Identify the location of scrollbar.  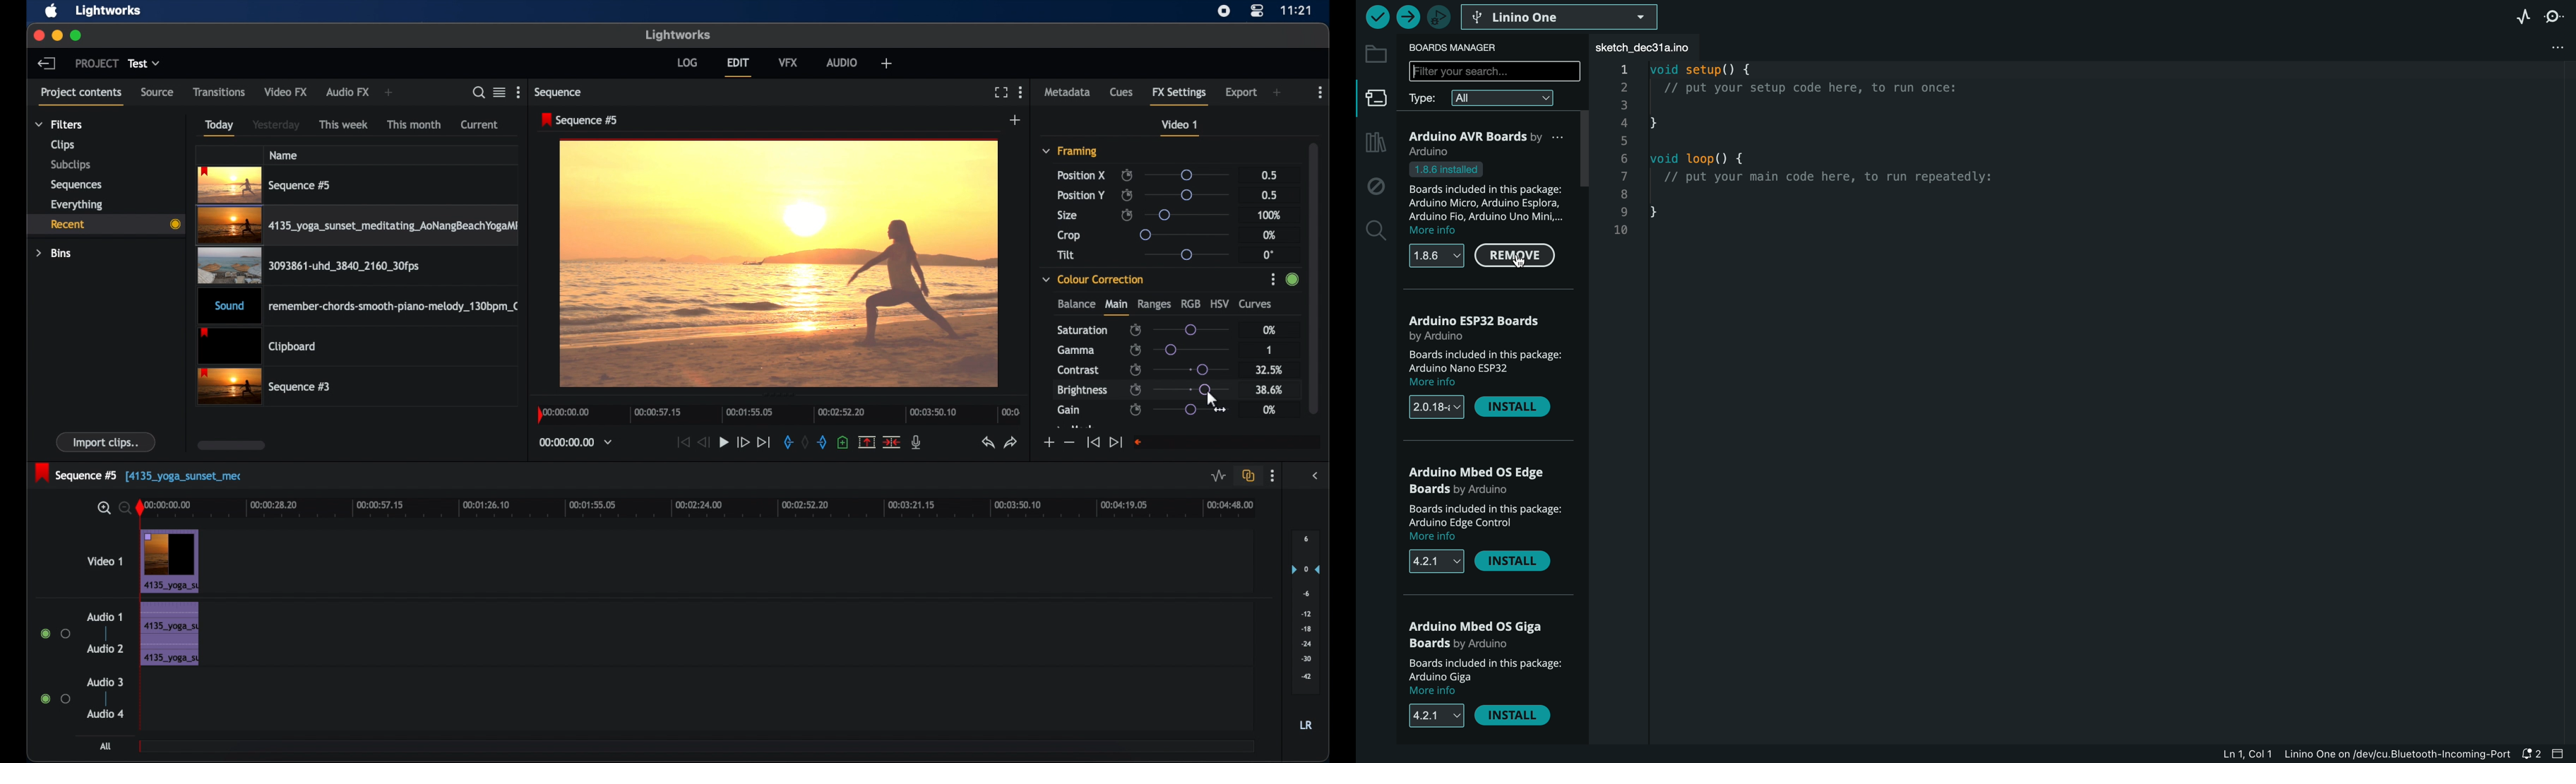
(1316, 276).